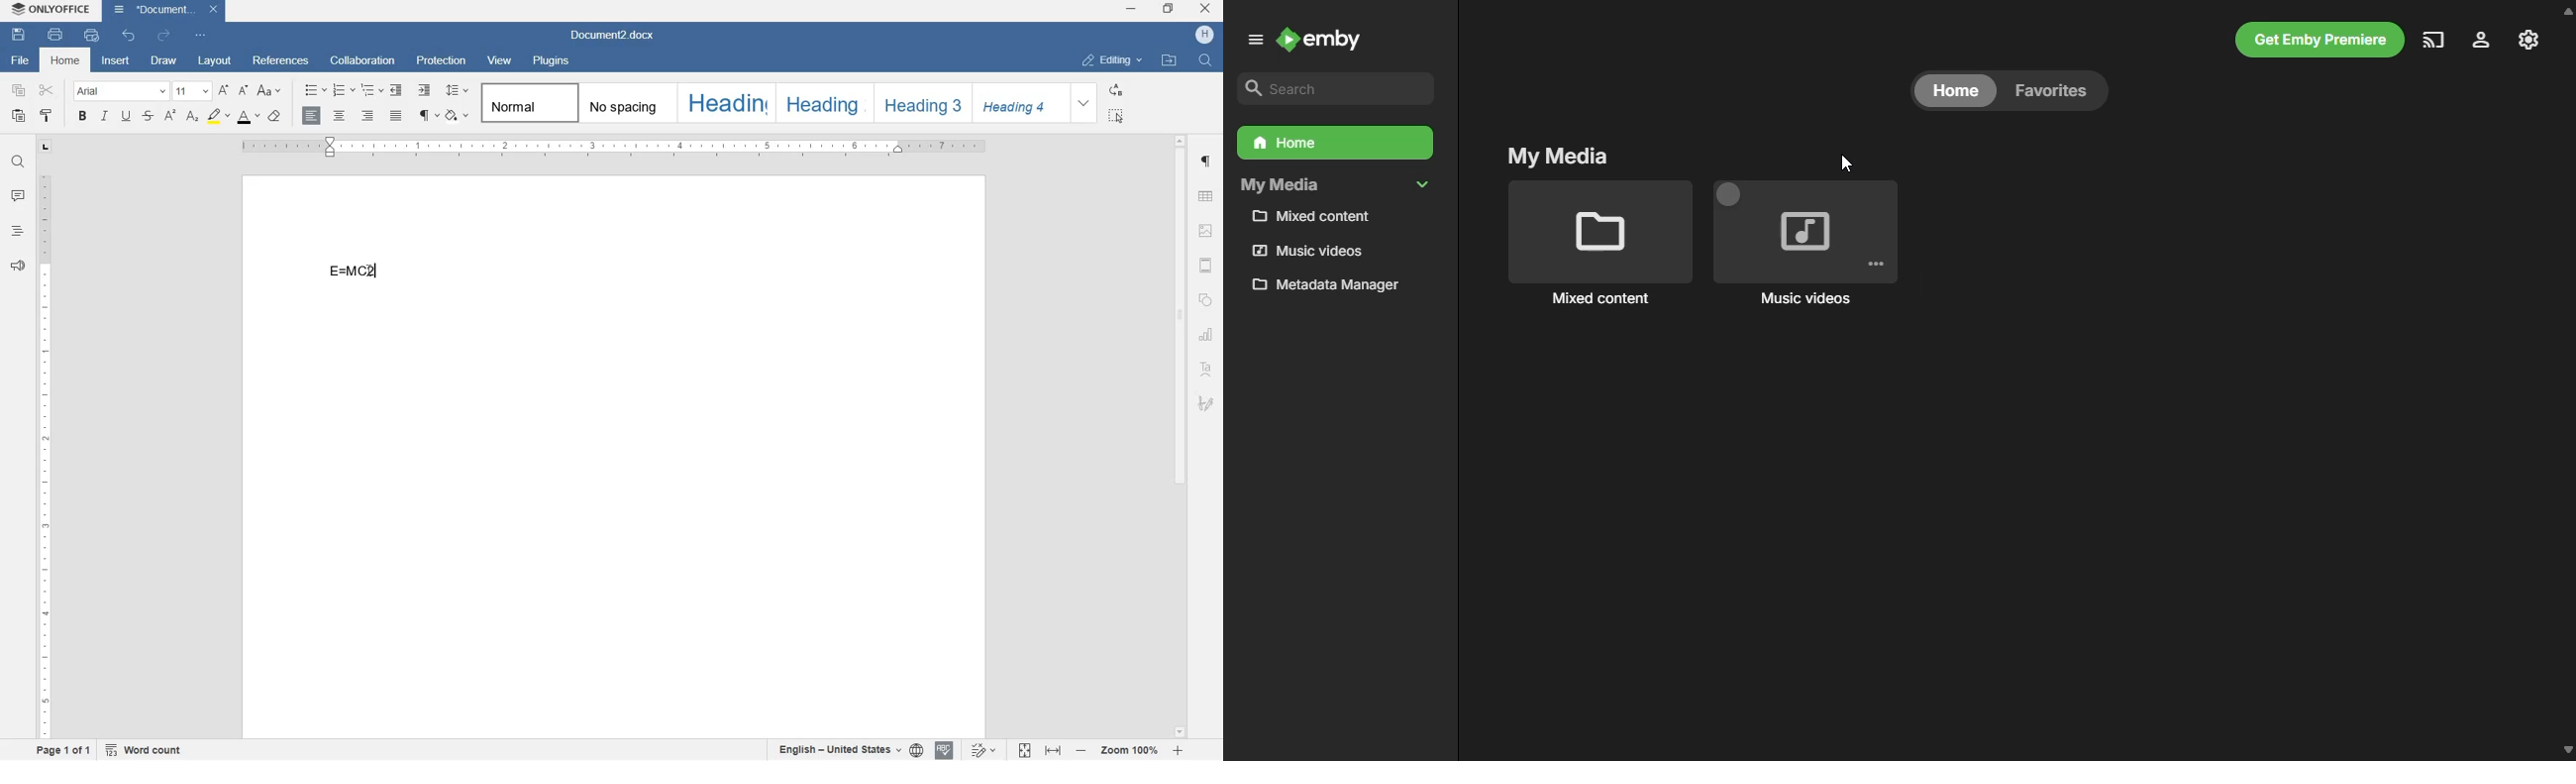  What do you see at coordinates (1170, 60) in the screenshot?
I see `open file location` at bounding box center [1170, 60].